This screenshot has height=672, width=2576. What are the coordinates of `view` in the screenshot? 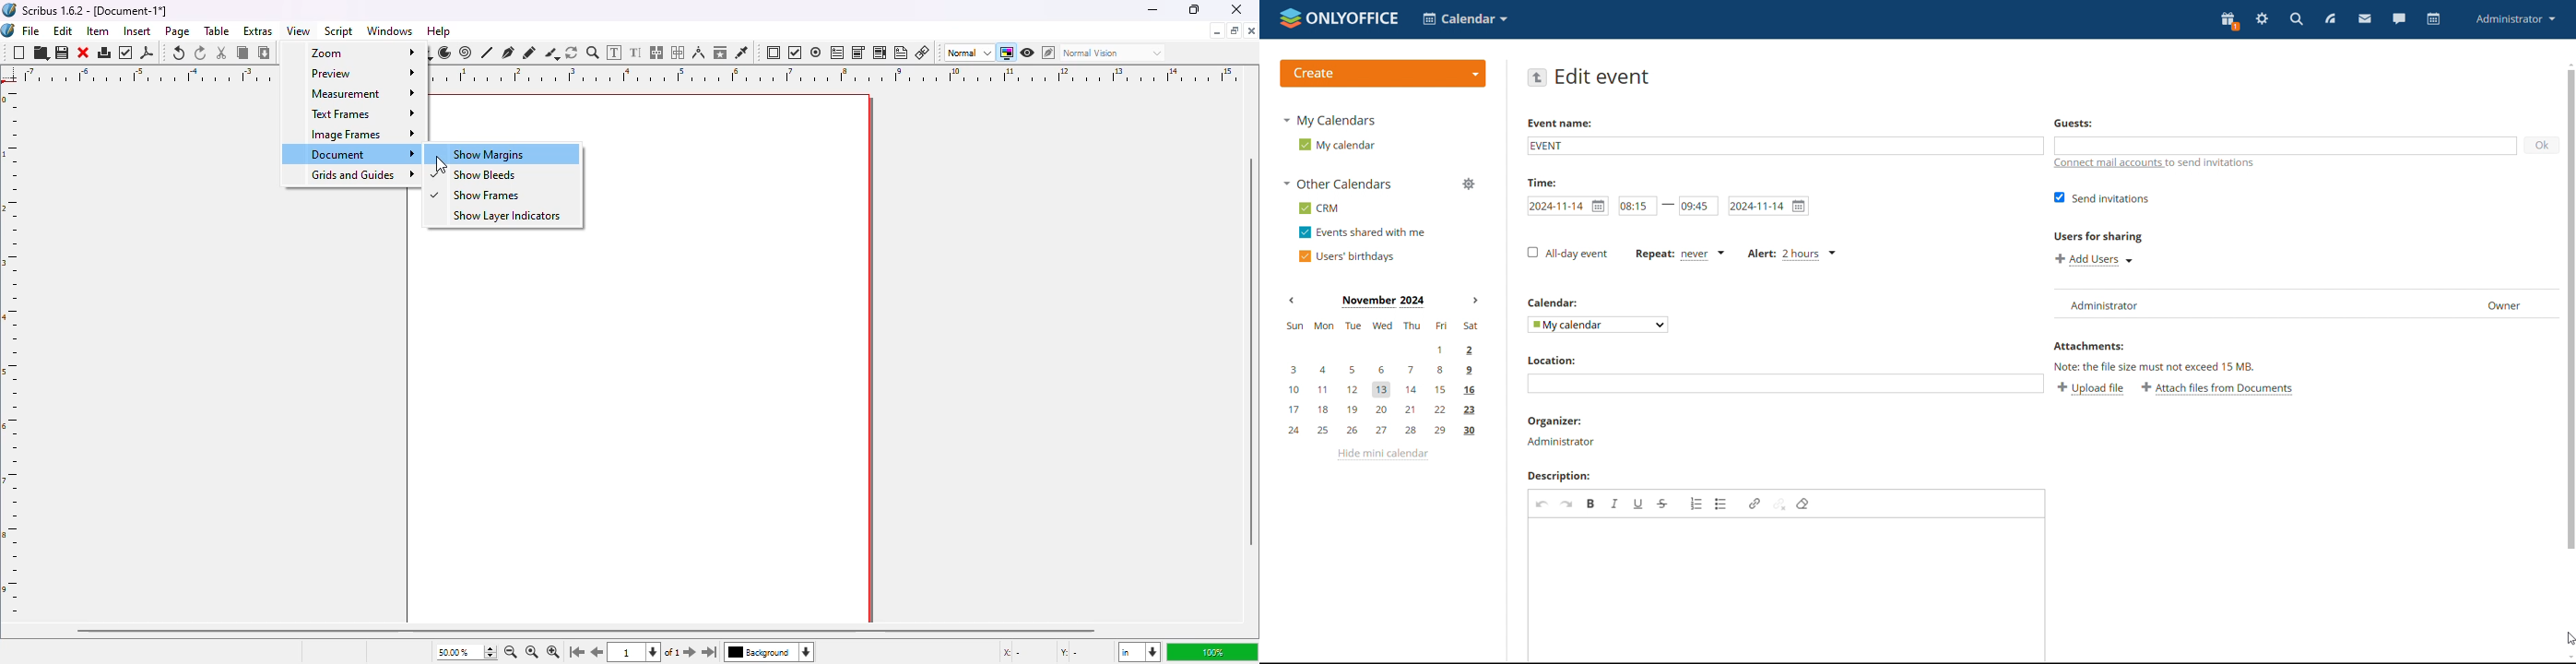 It's located at (299, 30).